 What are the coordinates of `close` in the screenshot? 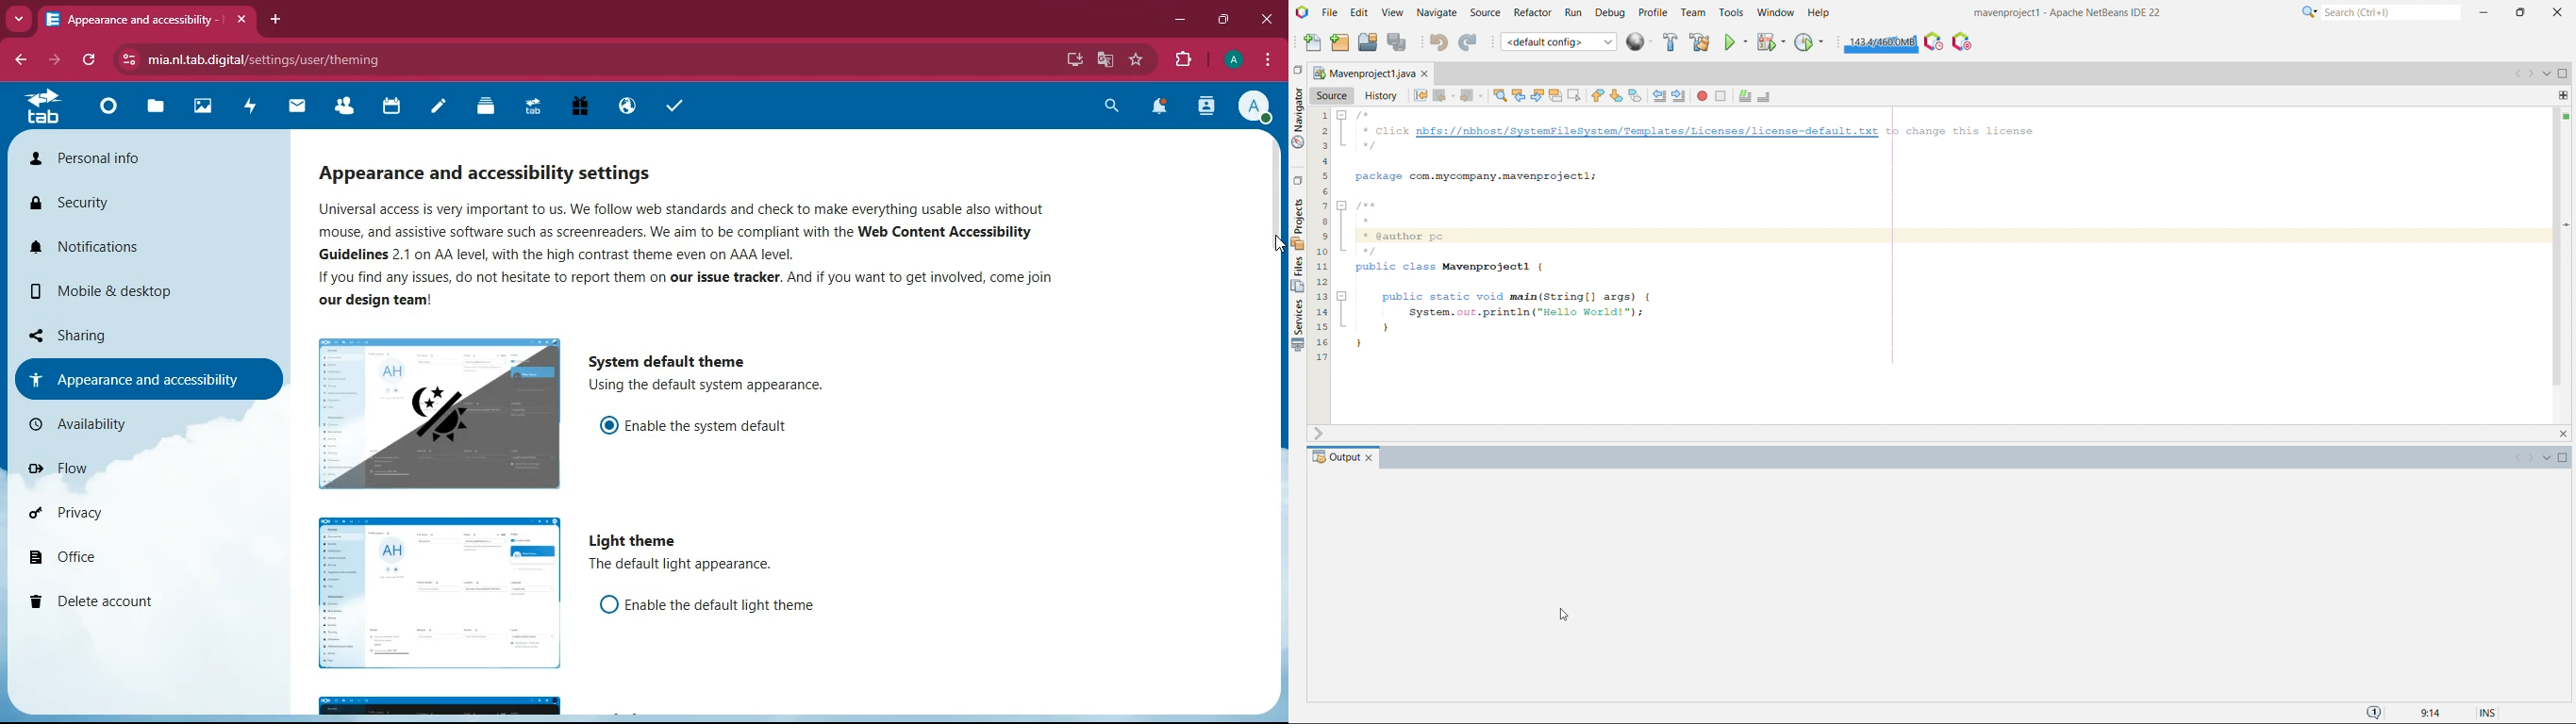 It's located at (1266, 18).